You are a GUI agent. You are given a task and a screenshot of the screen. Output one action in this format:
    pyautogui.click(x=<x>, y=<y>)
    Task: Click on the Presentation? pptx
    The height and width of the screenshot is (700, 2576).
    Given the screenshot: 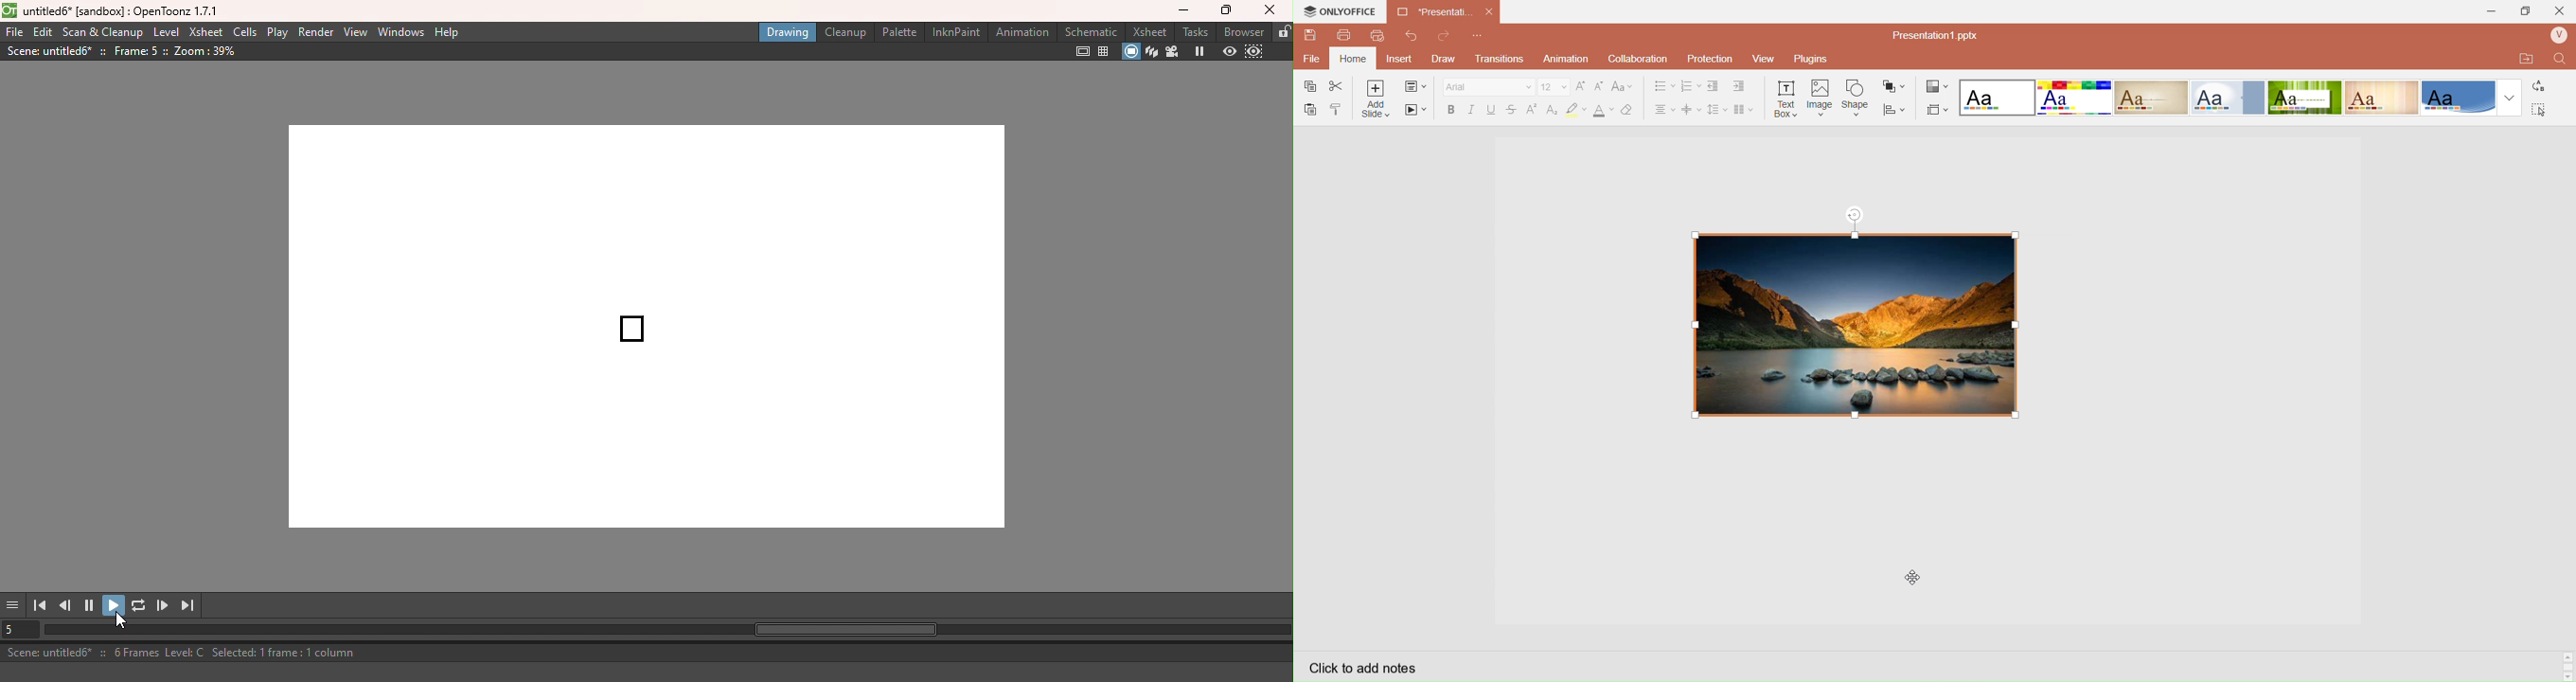 What is the action you would take?
    pyautogui.click(x=1935, y=35)
    